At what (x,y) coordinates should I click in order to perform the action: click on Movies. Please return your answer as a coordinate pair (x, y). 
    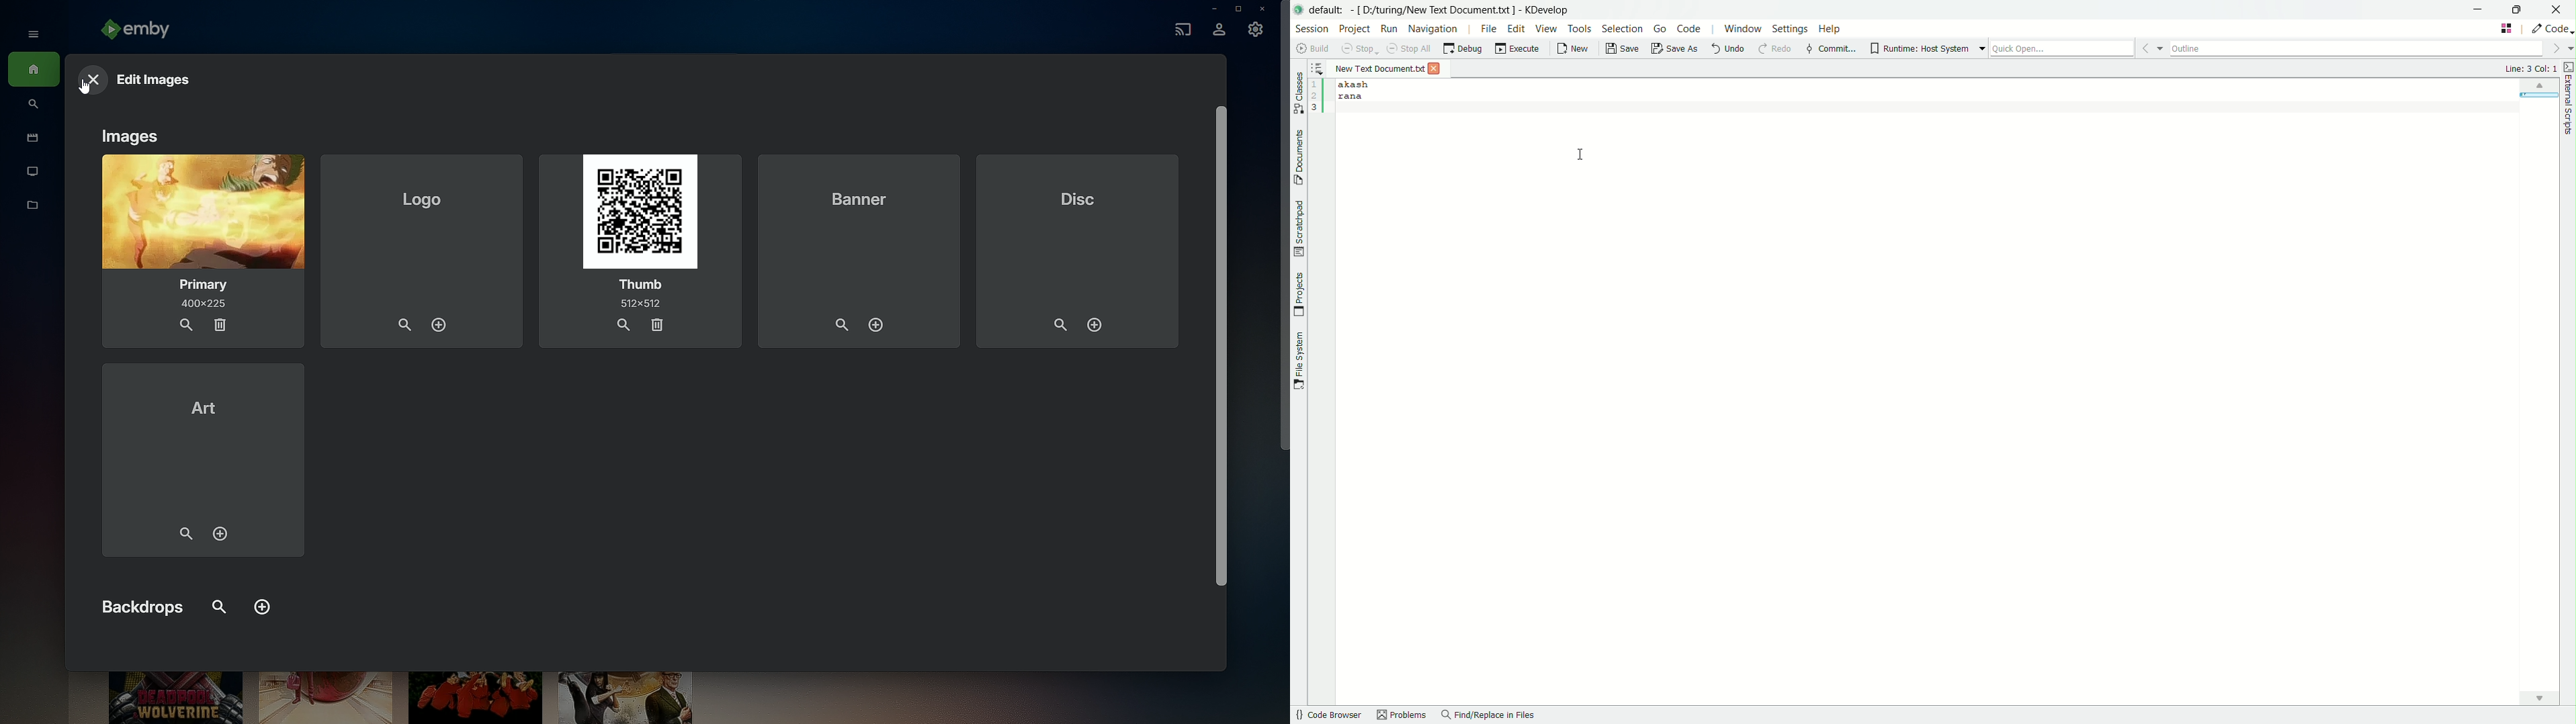
    Looking at the image, I should click on (30, 139).